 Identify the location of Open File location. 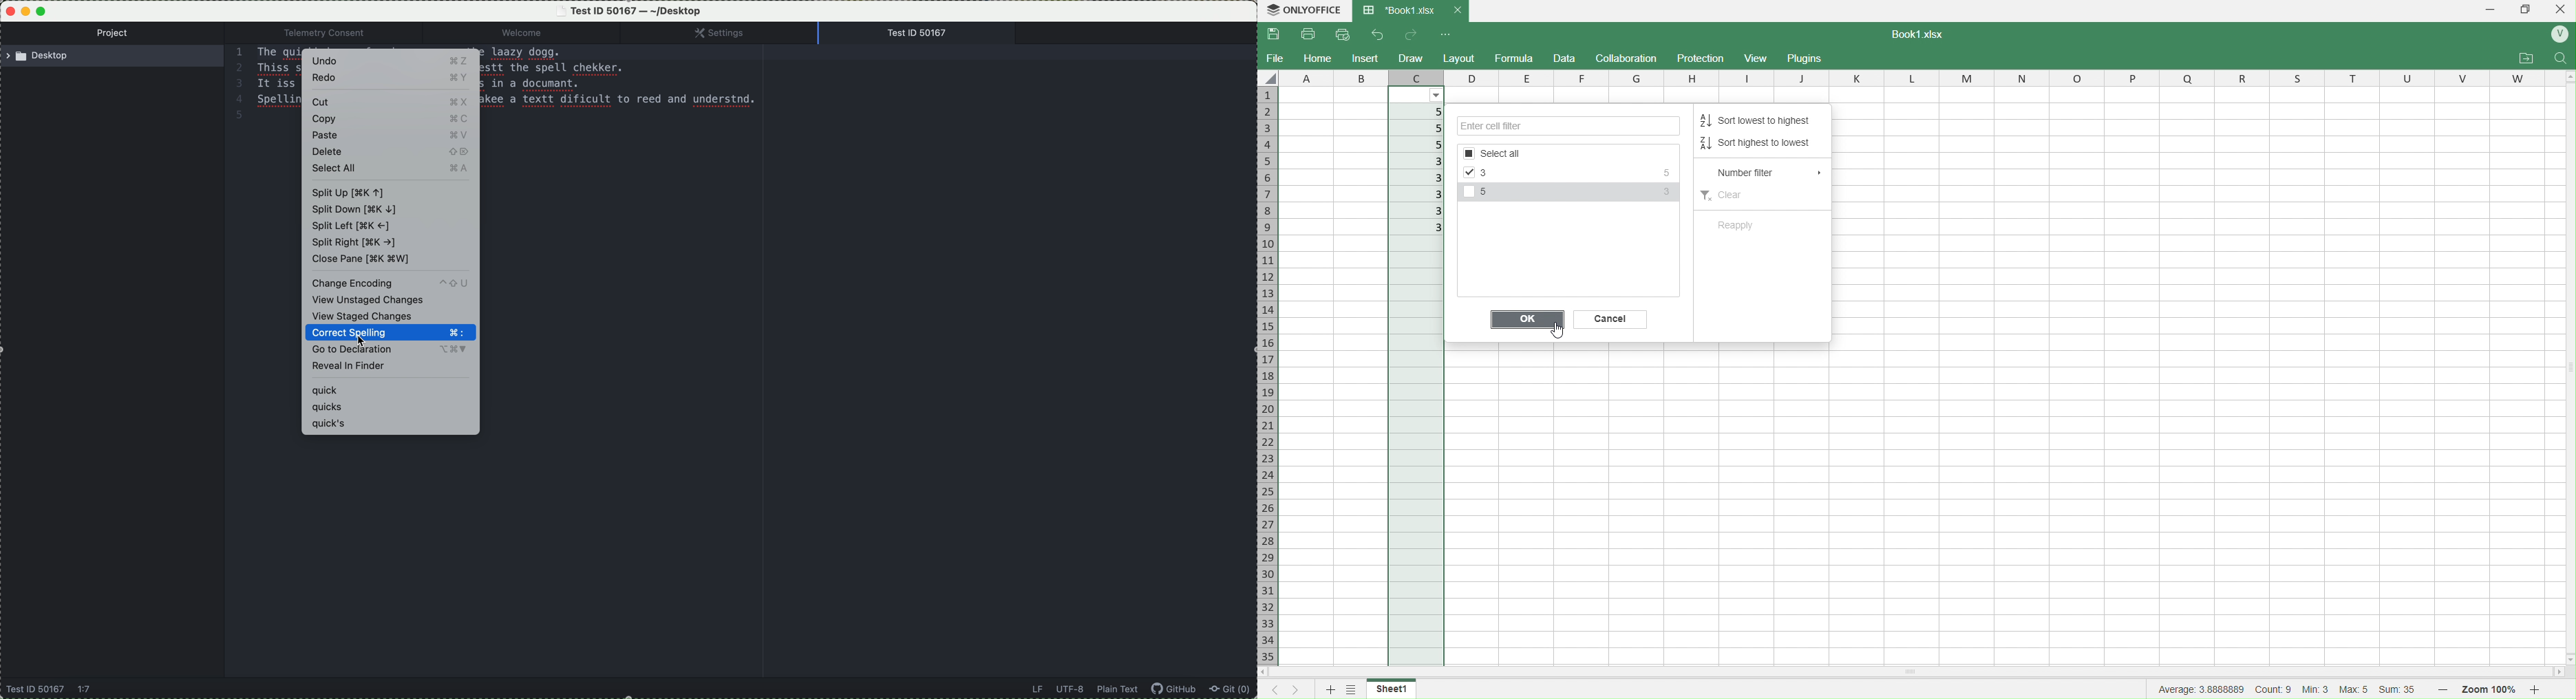
(2526, 58).